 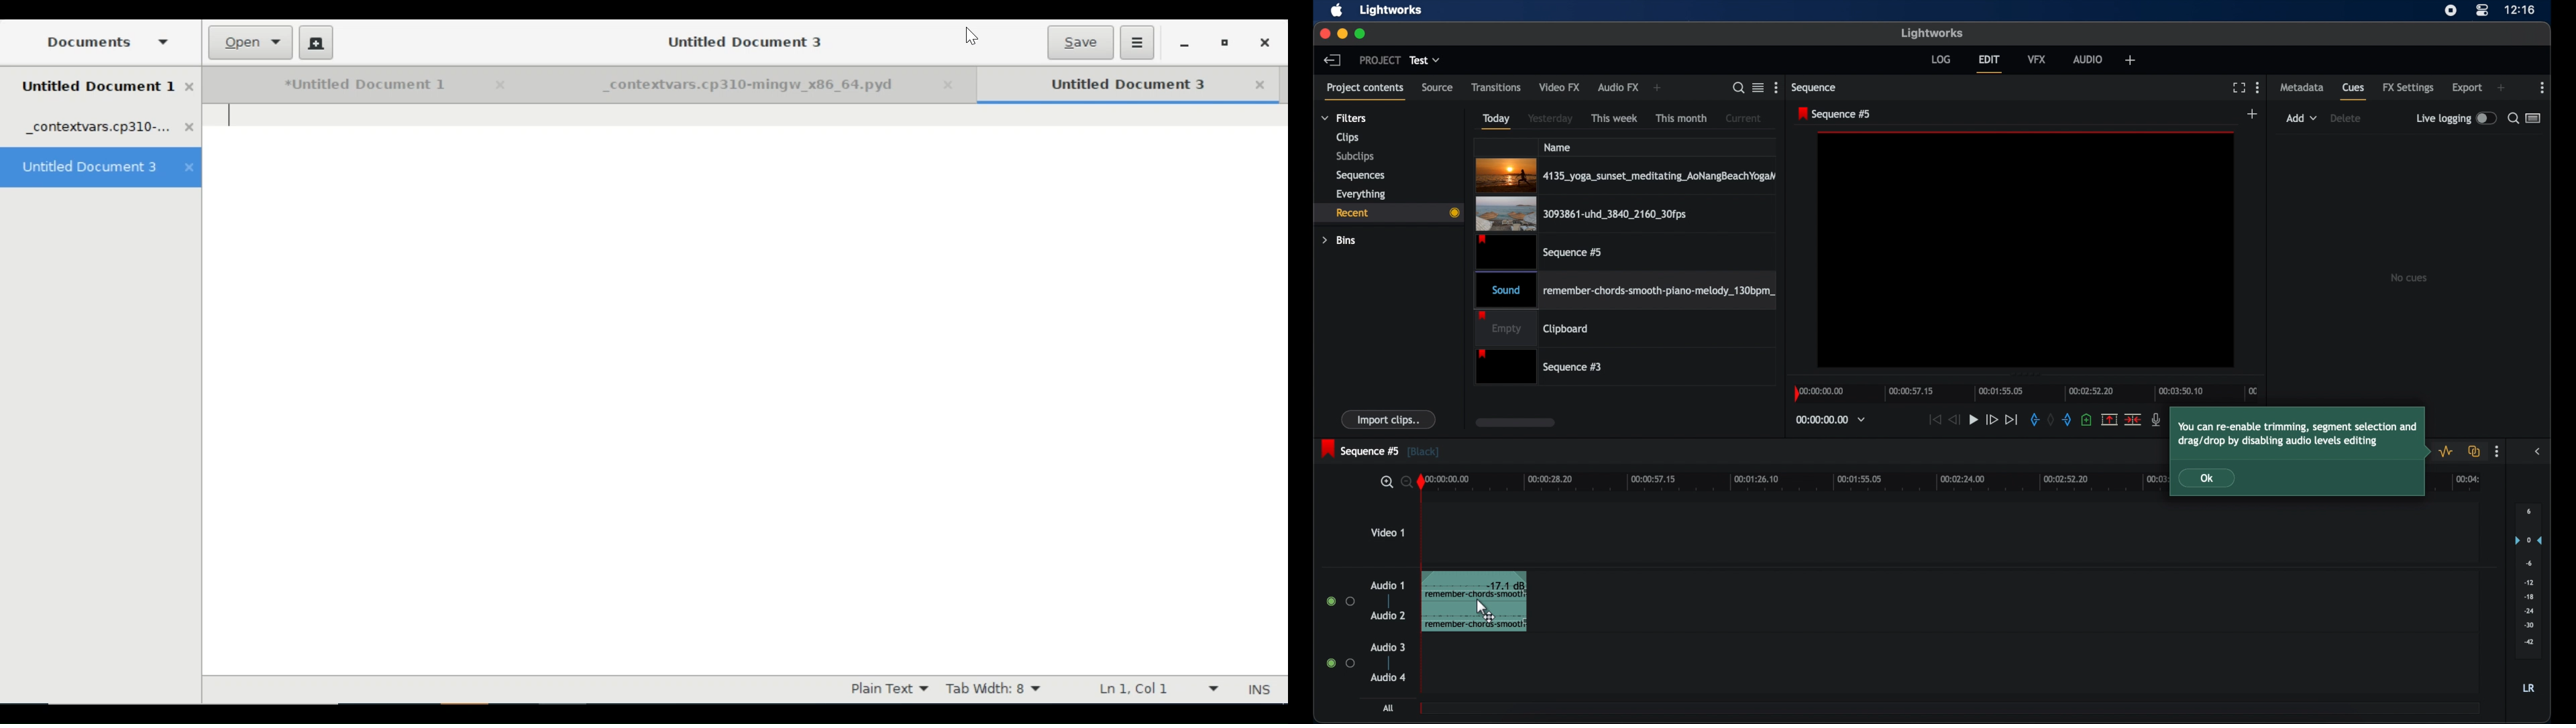 What do you see at coordinates (1356, 156) in the screenshot?
I see `subclips` at bounding box center [1356, 156].